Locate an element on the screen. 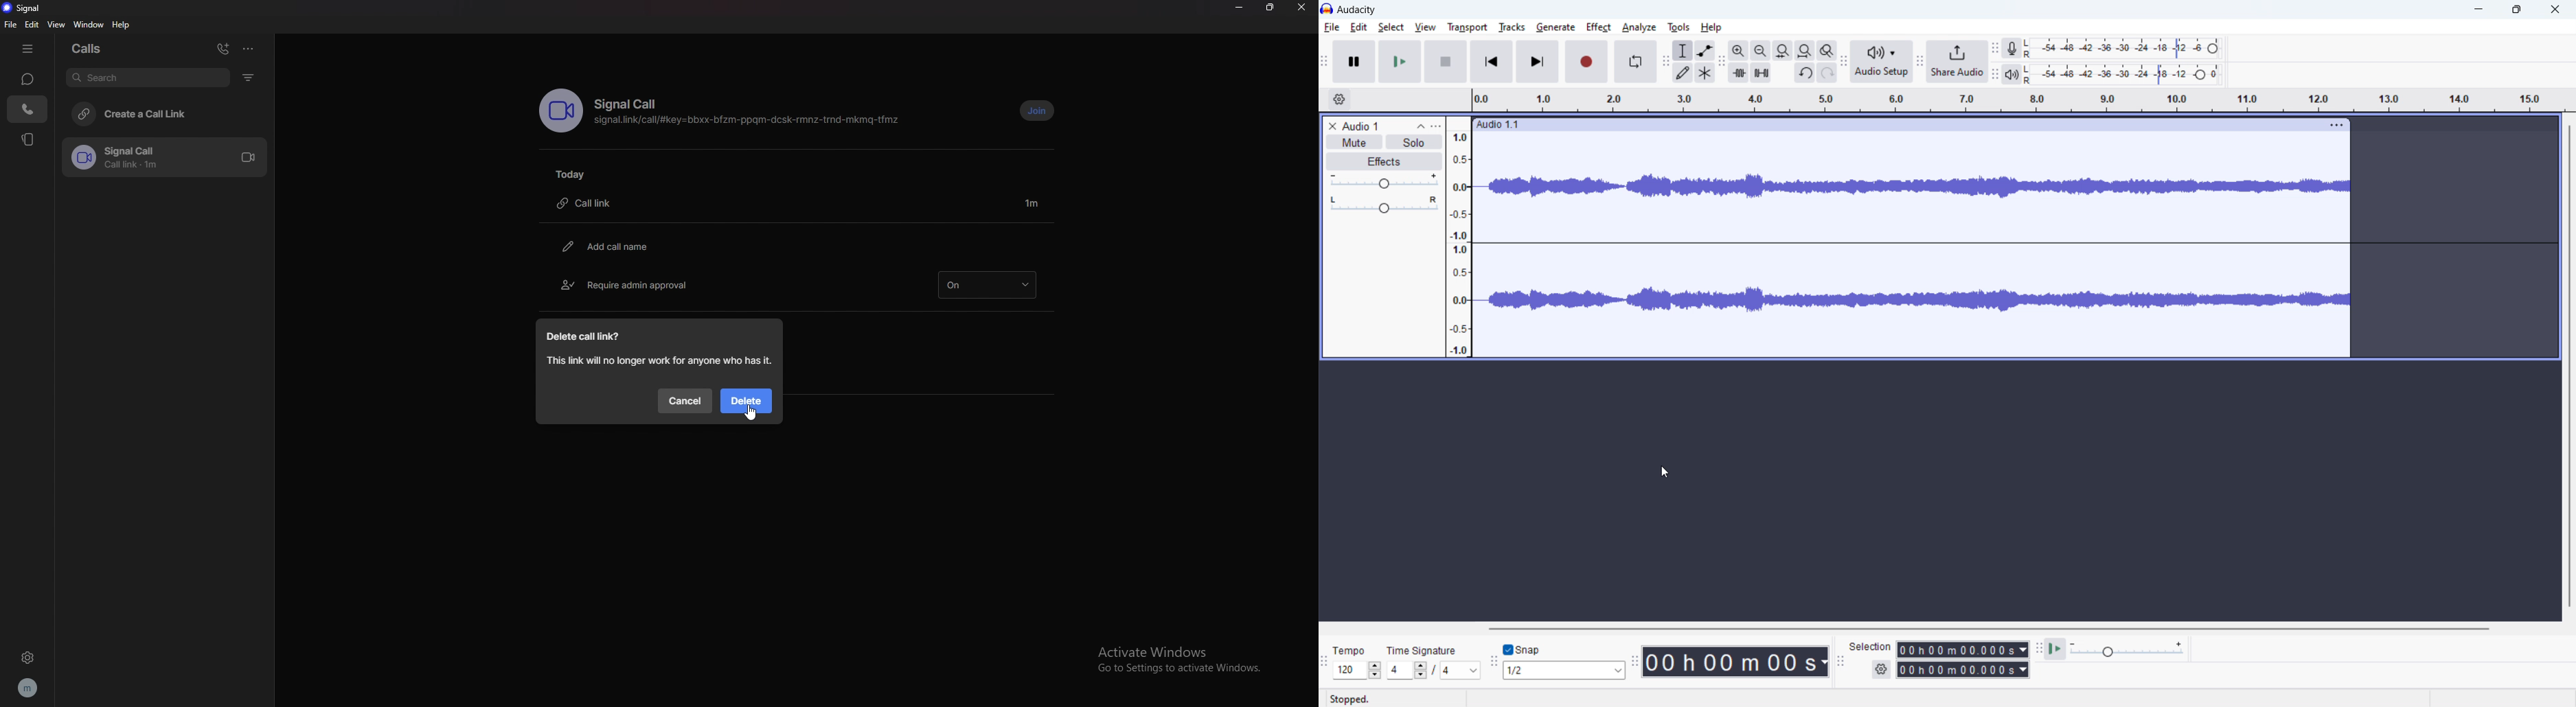 Image resolution: width=2576 pixels, height=728 pixels. effect is located at coordinates (1599, 27).